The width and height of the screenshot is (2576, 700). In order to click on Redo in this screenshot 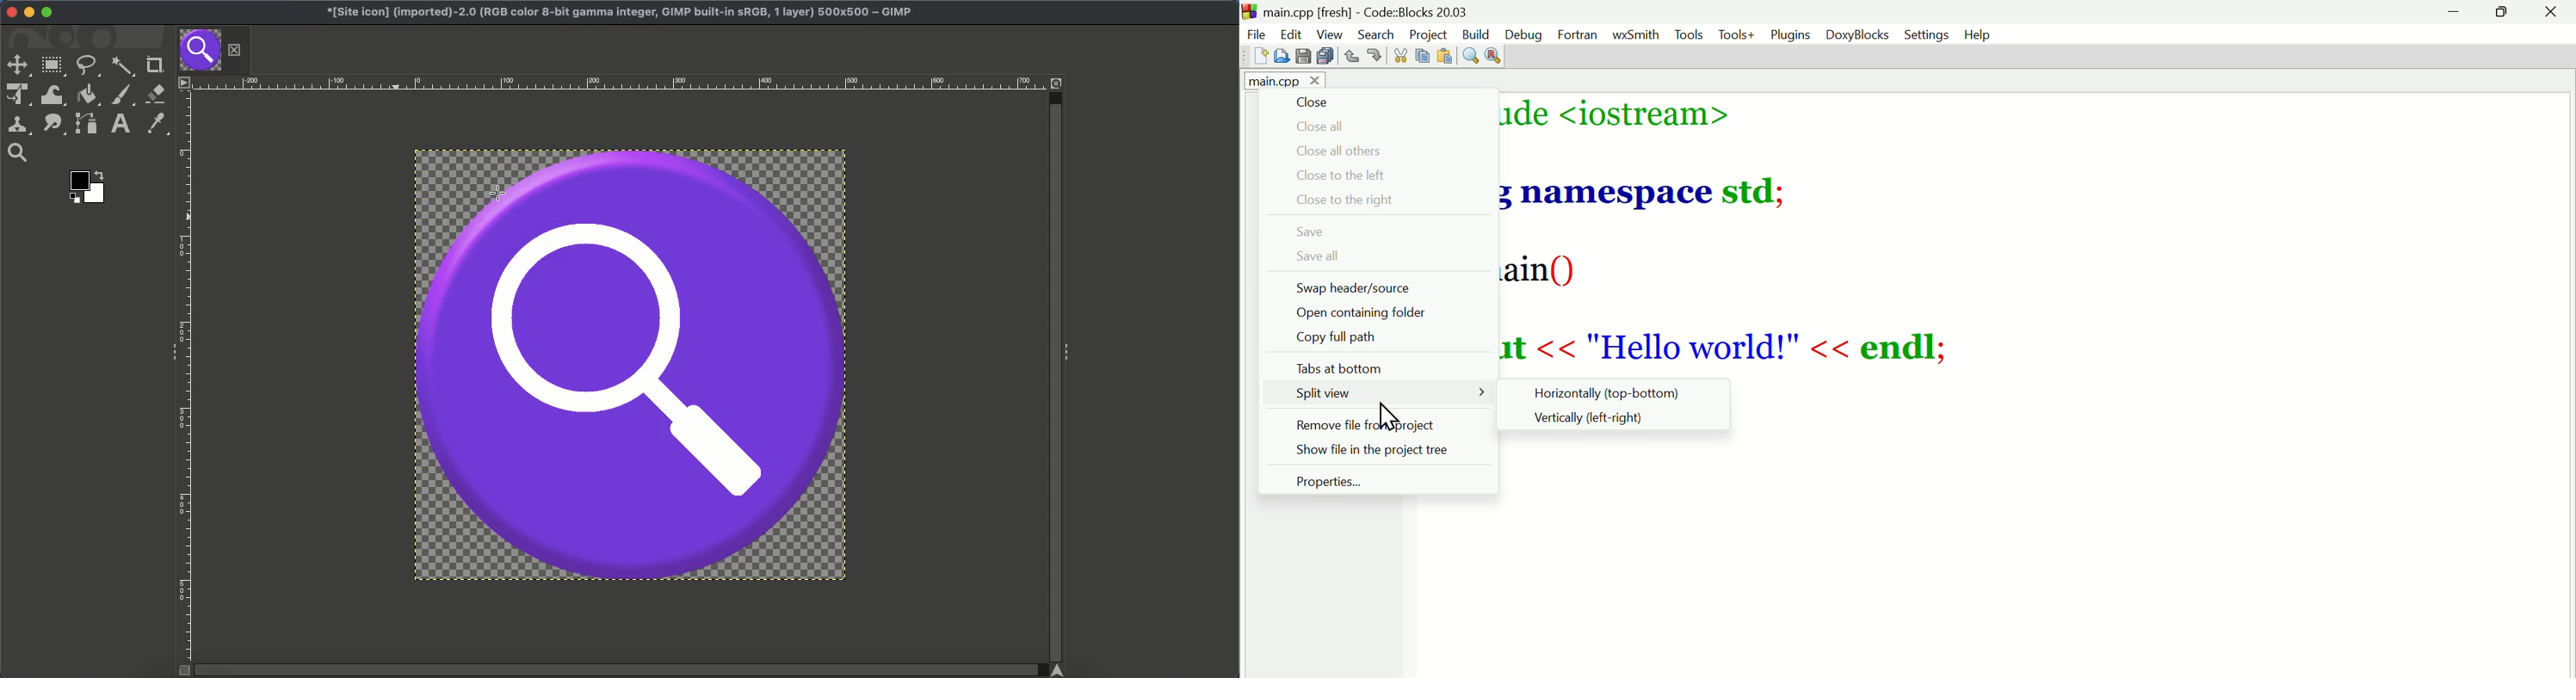, I will do `click(1377, 57)`.